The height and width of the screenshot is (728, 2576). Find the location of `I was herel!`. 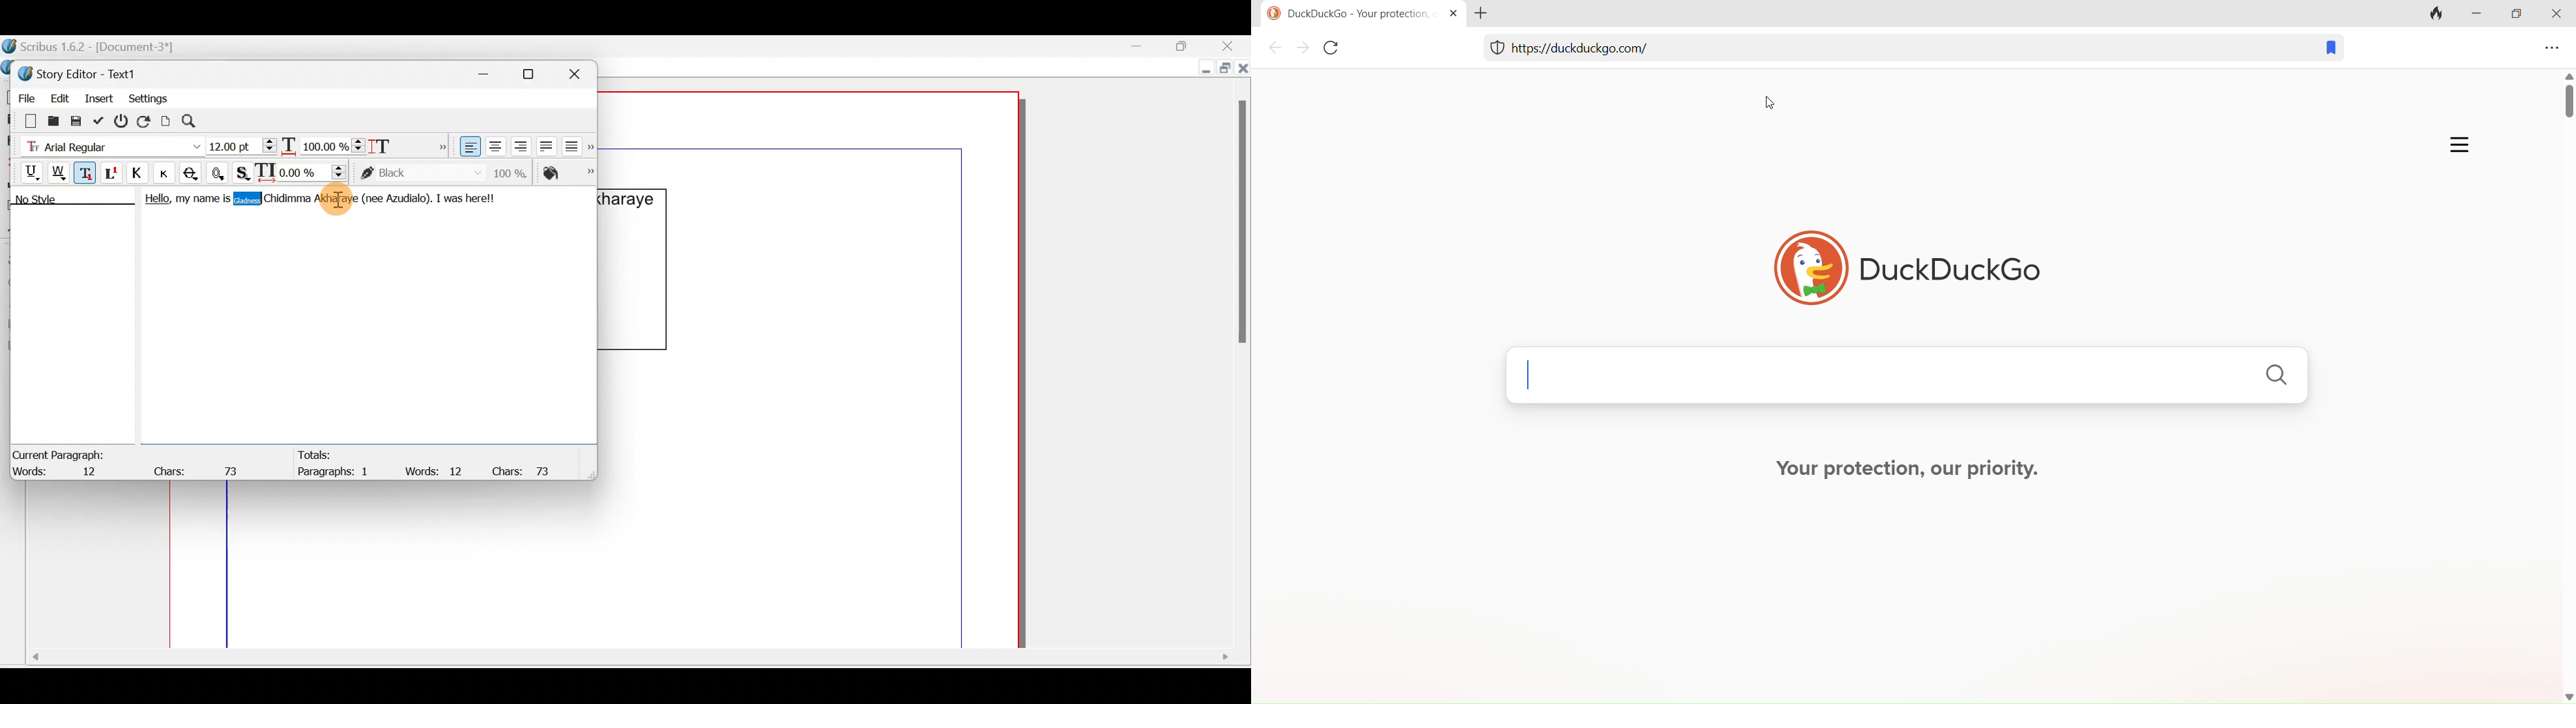

I was herel! is located at coordinates (465, 198).